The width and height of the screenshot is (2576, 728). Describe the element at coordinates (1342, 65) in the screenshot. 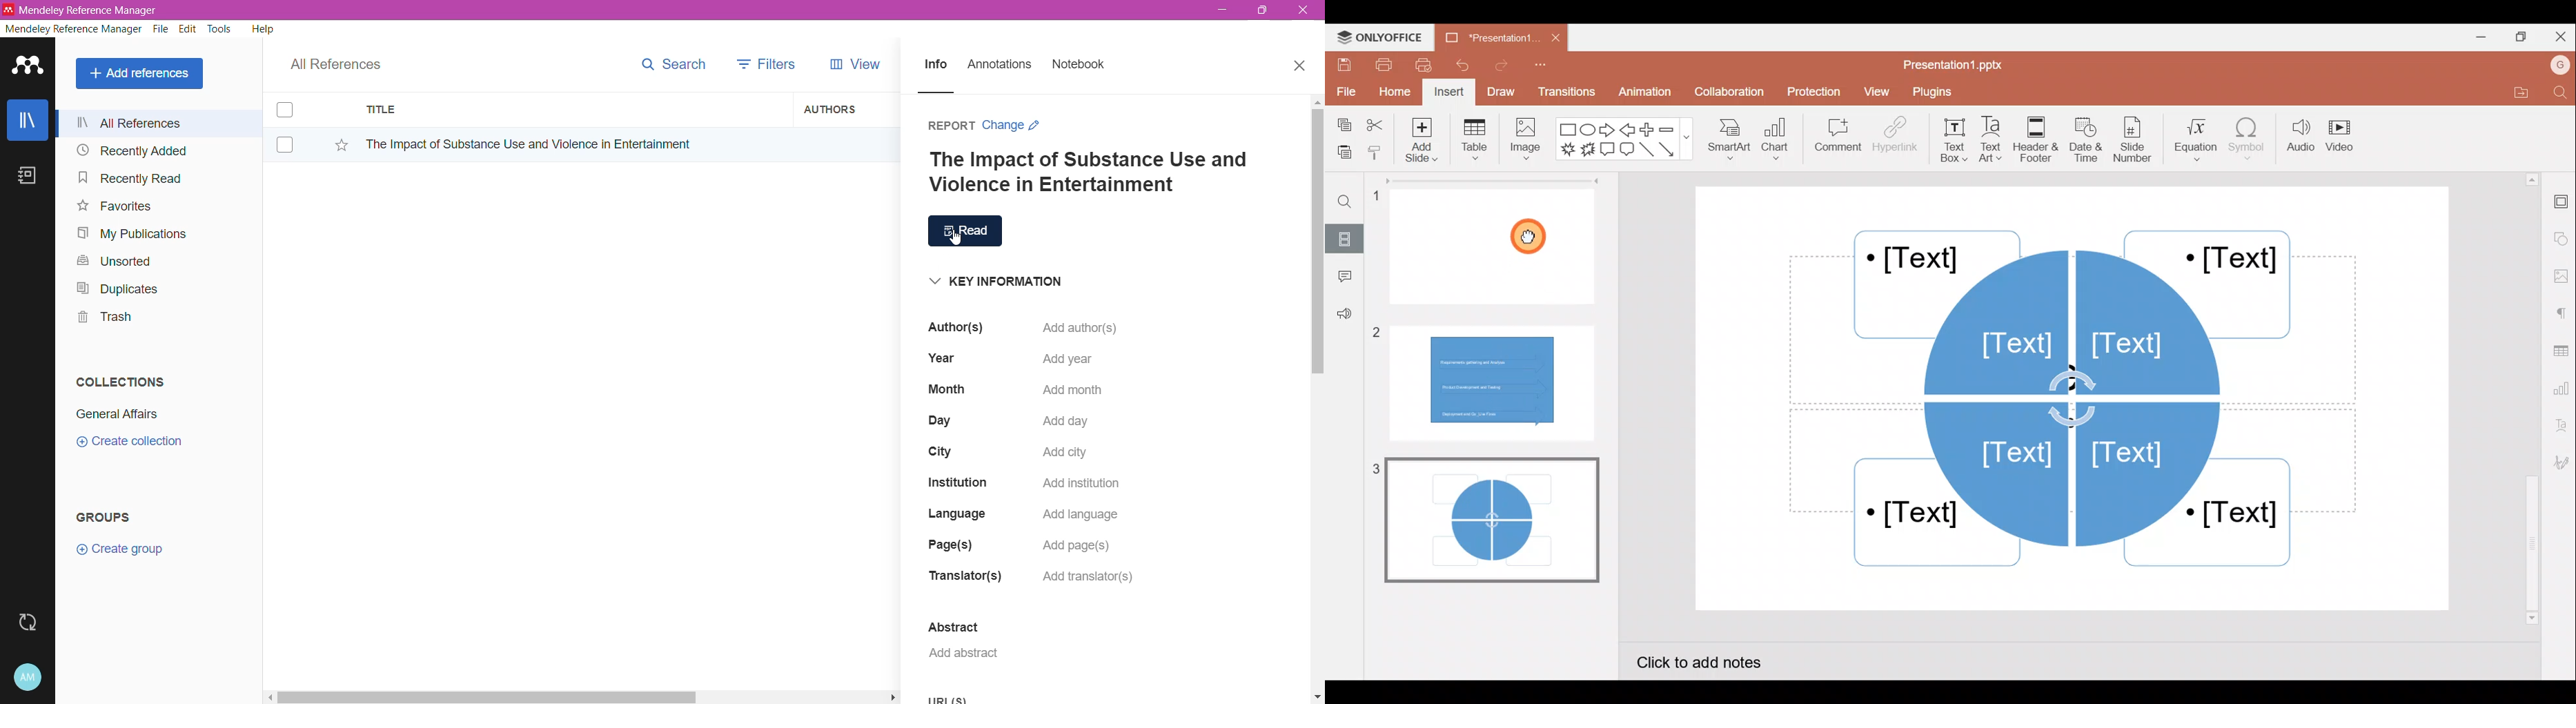

I see `Save` at that location.